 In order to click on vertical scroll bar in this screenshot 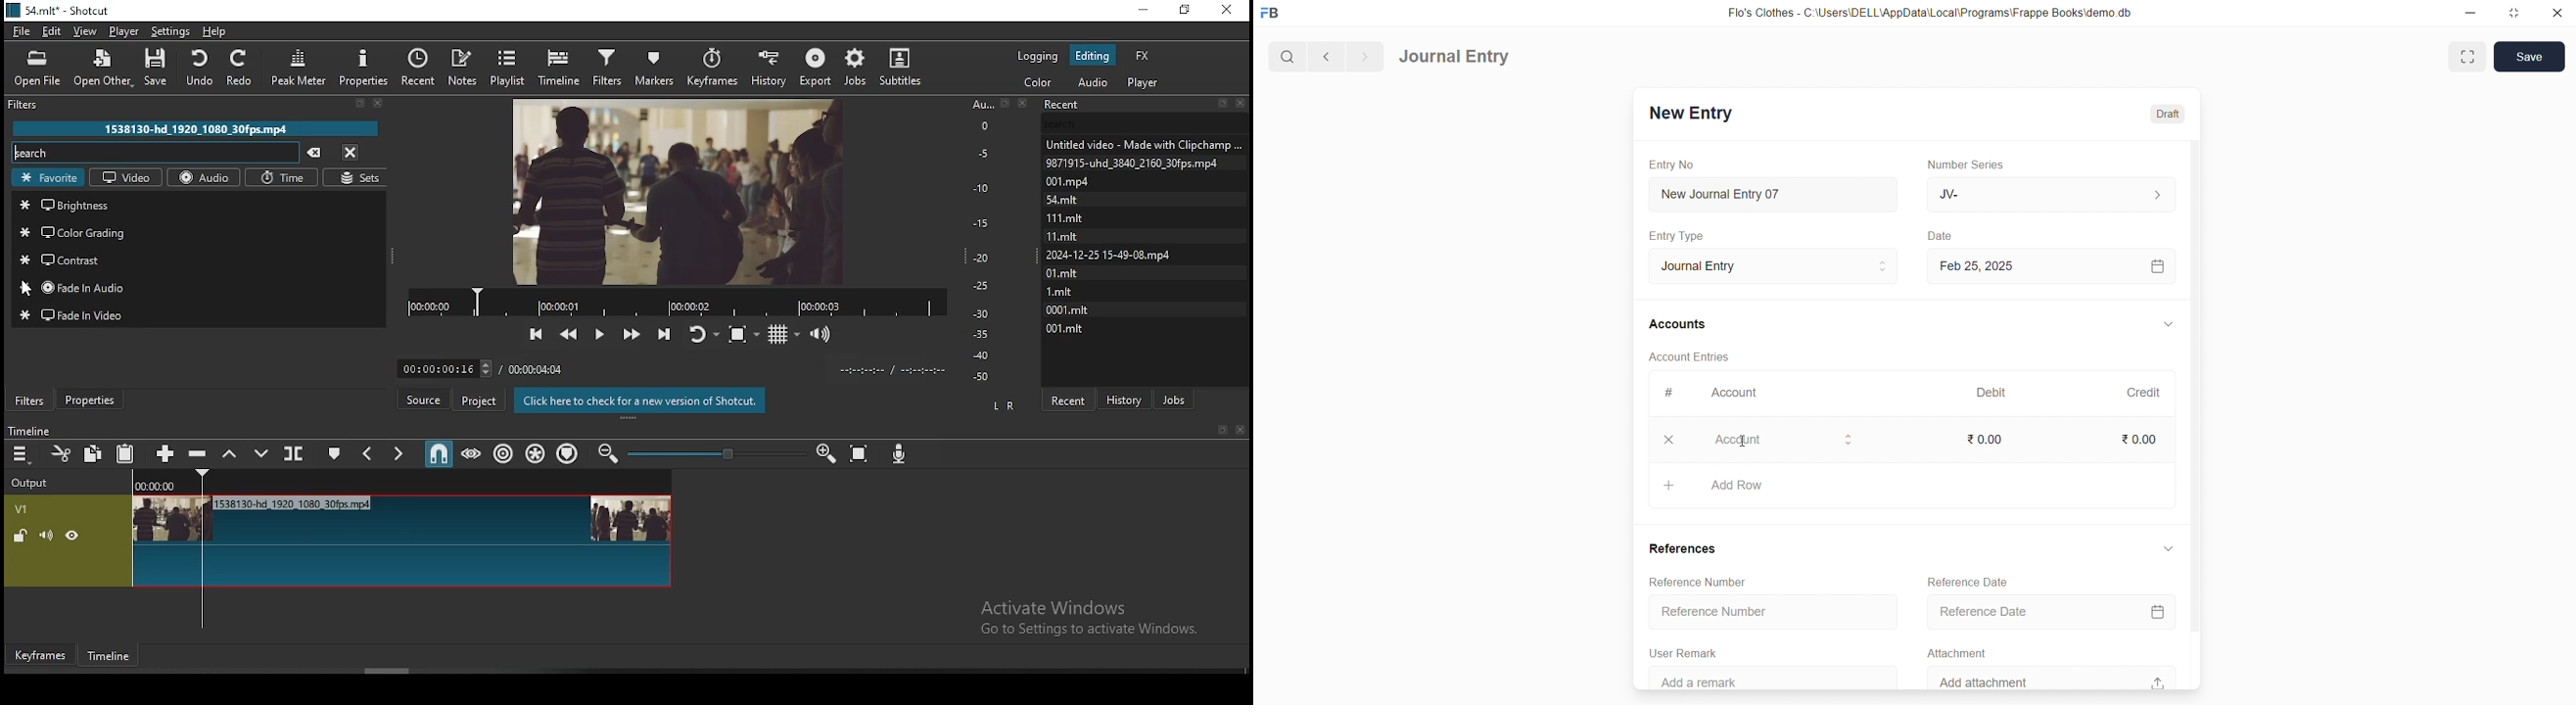, I will do `click(2195, 413)`.